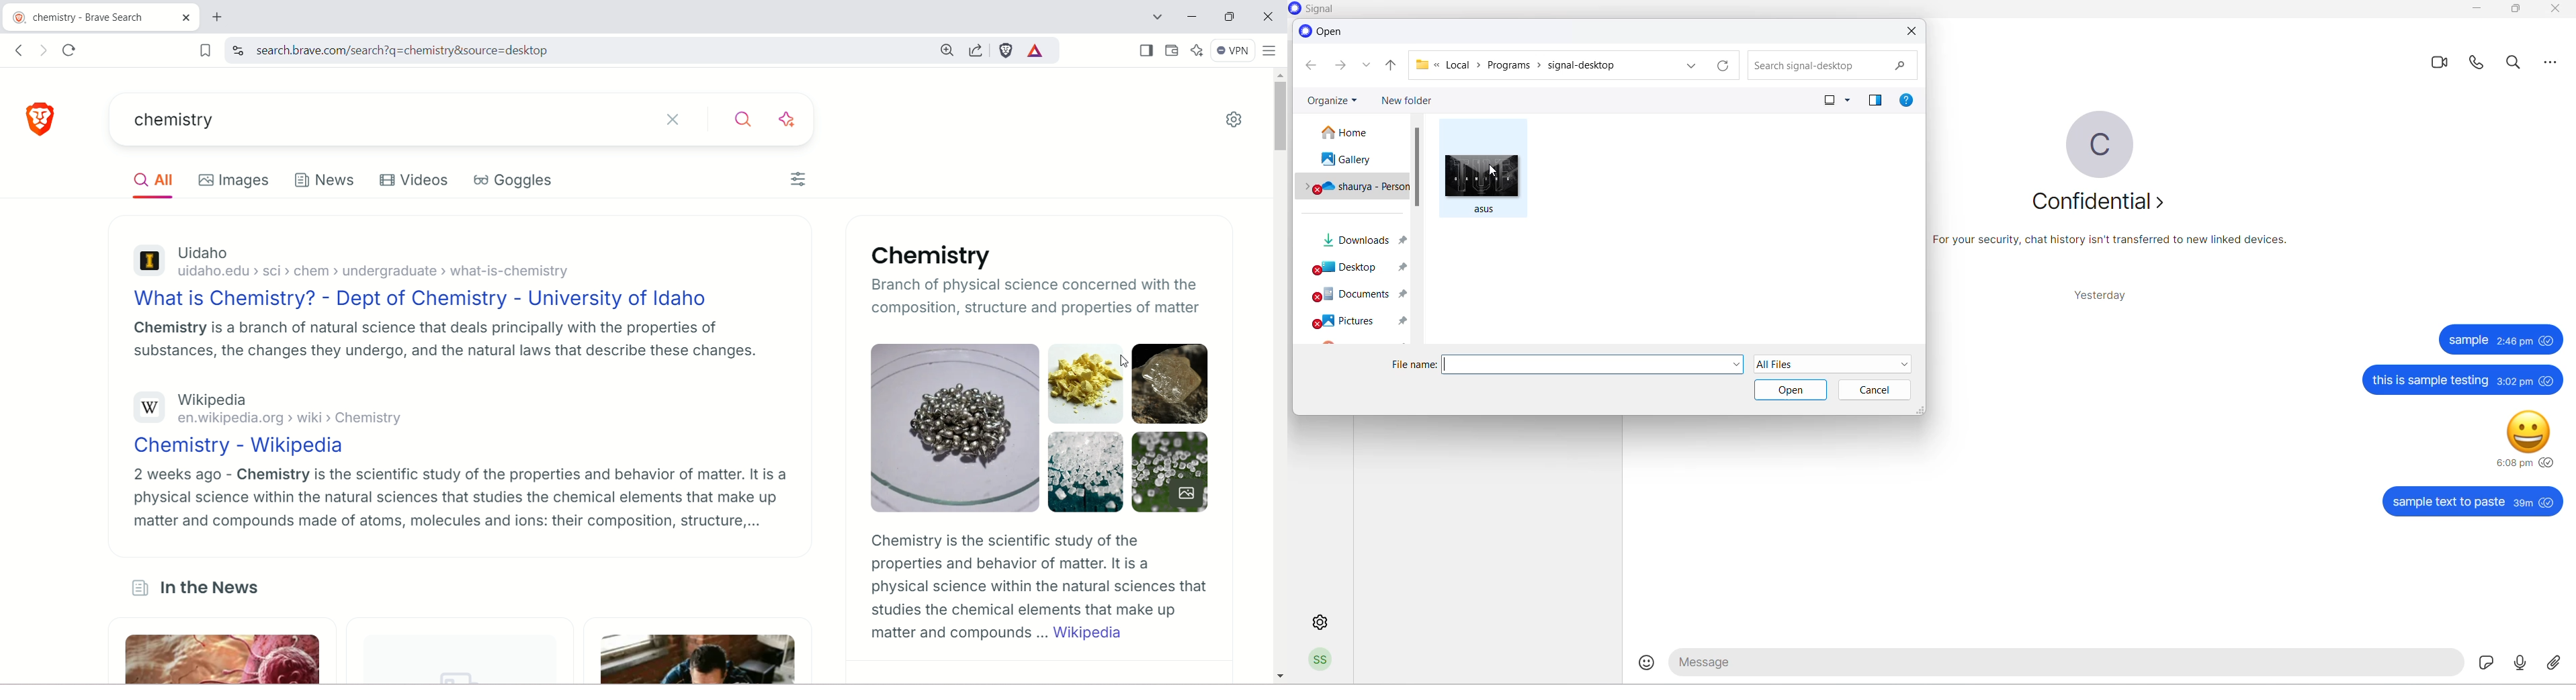 The height and width of the screenshot is (700, 2576). What do you see at coordinates (2548, 502) in the screenshot?
I see `seen` at bounding box center [2548, 502].